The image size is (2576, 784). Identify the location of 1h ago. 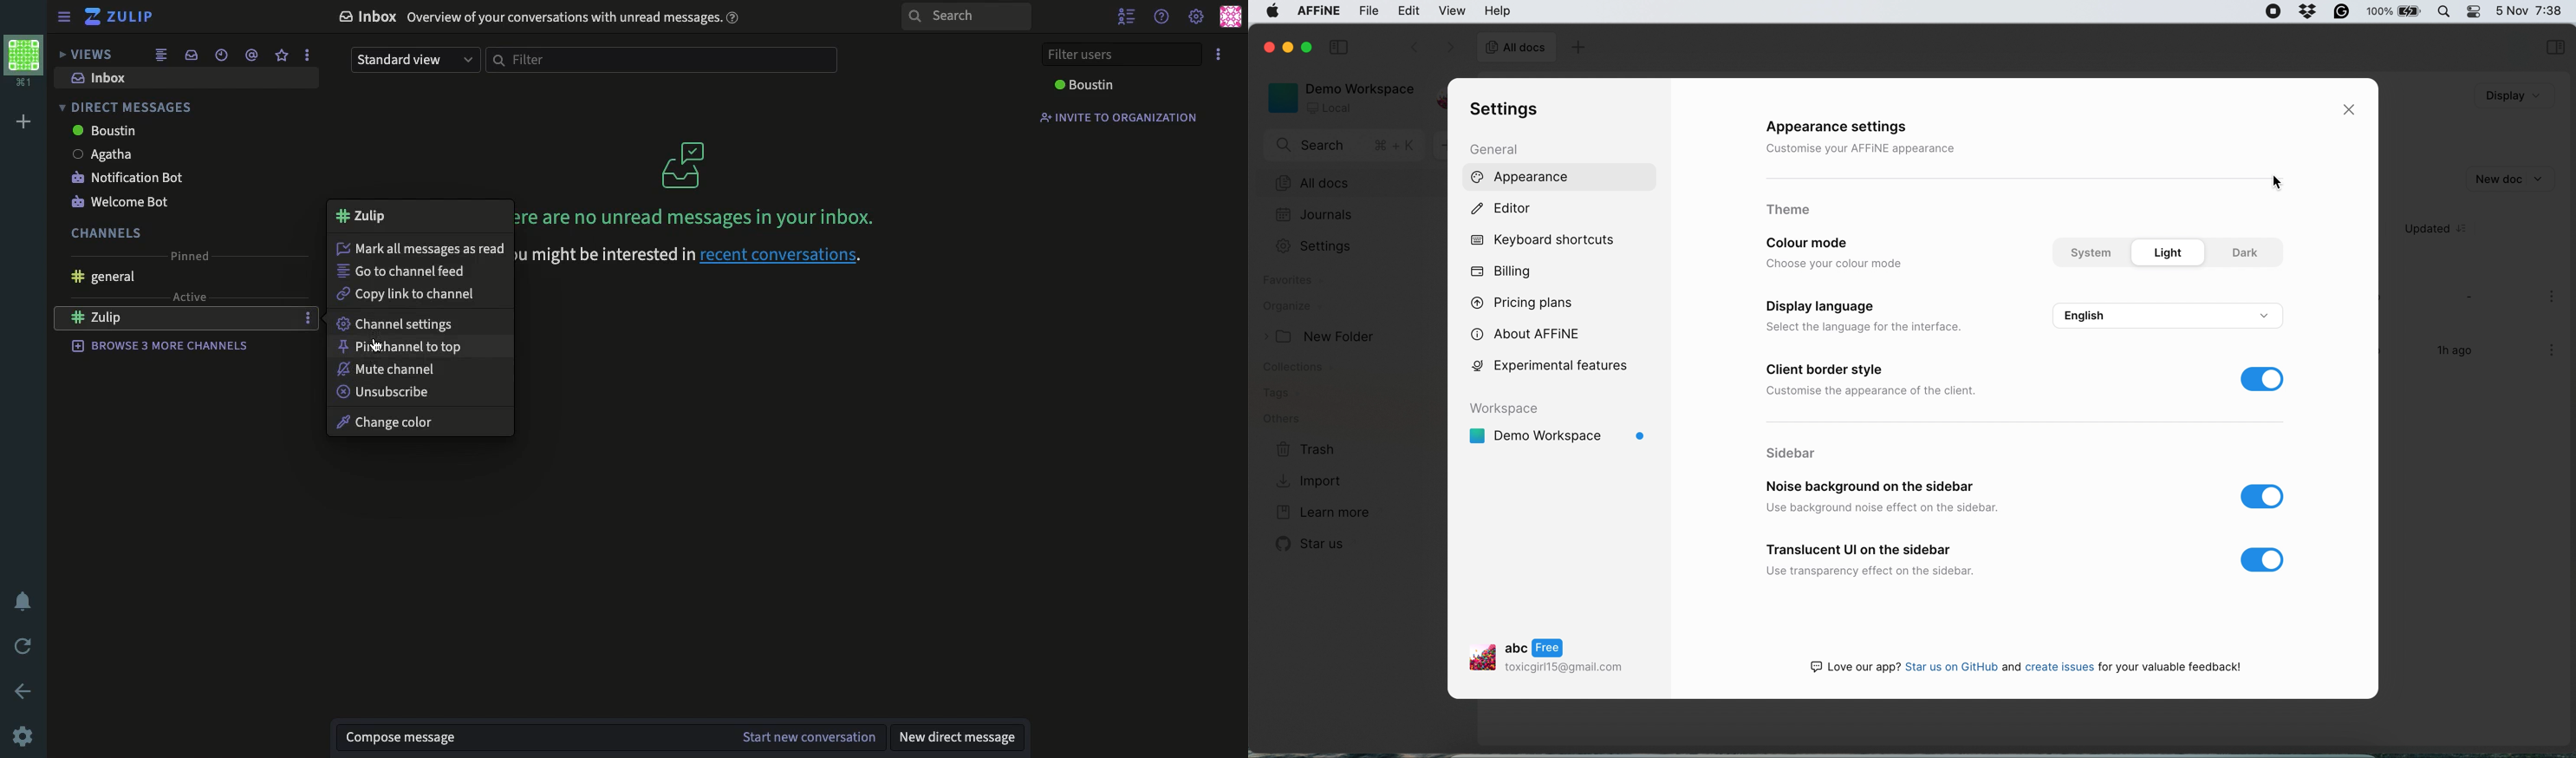
(2459, 350).